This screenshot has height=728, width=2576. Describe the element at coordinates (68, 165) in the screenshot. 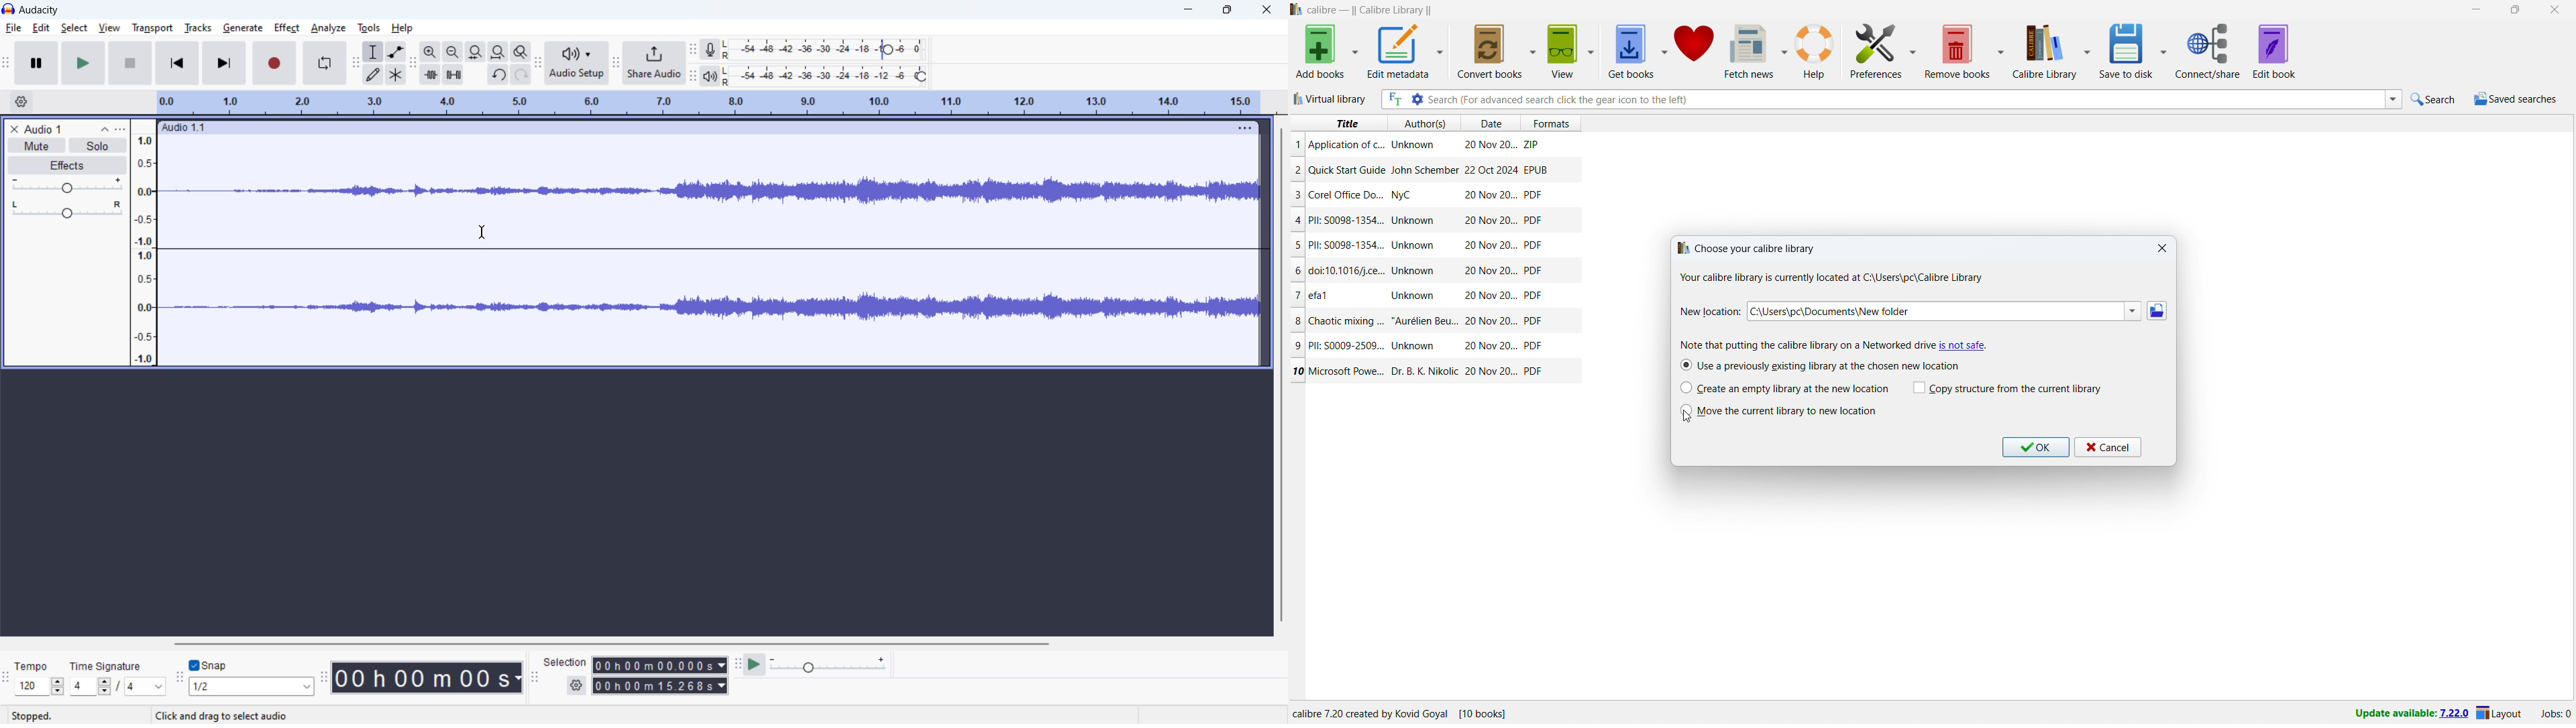

I see `effects` at that location.